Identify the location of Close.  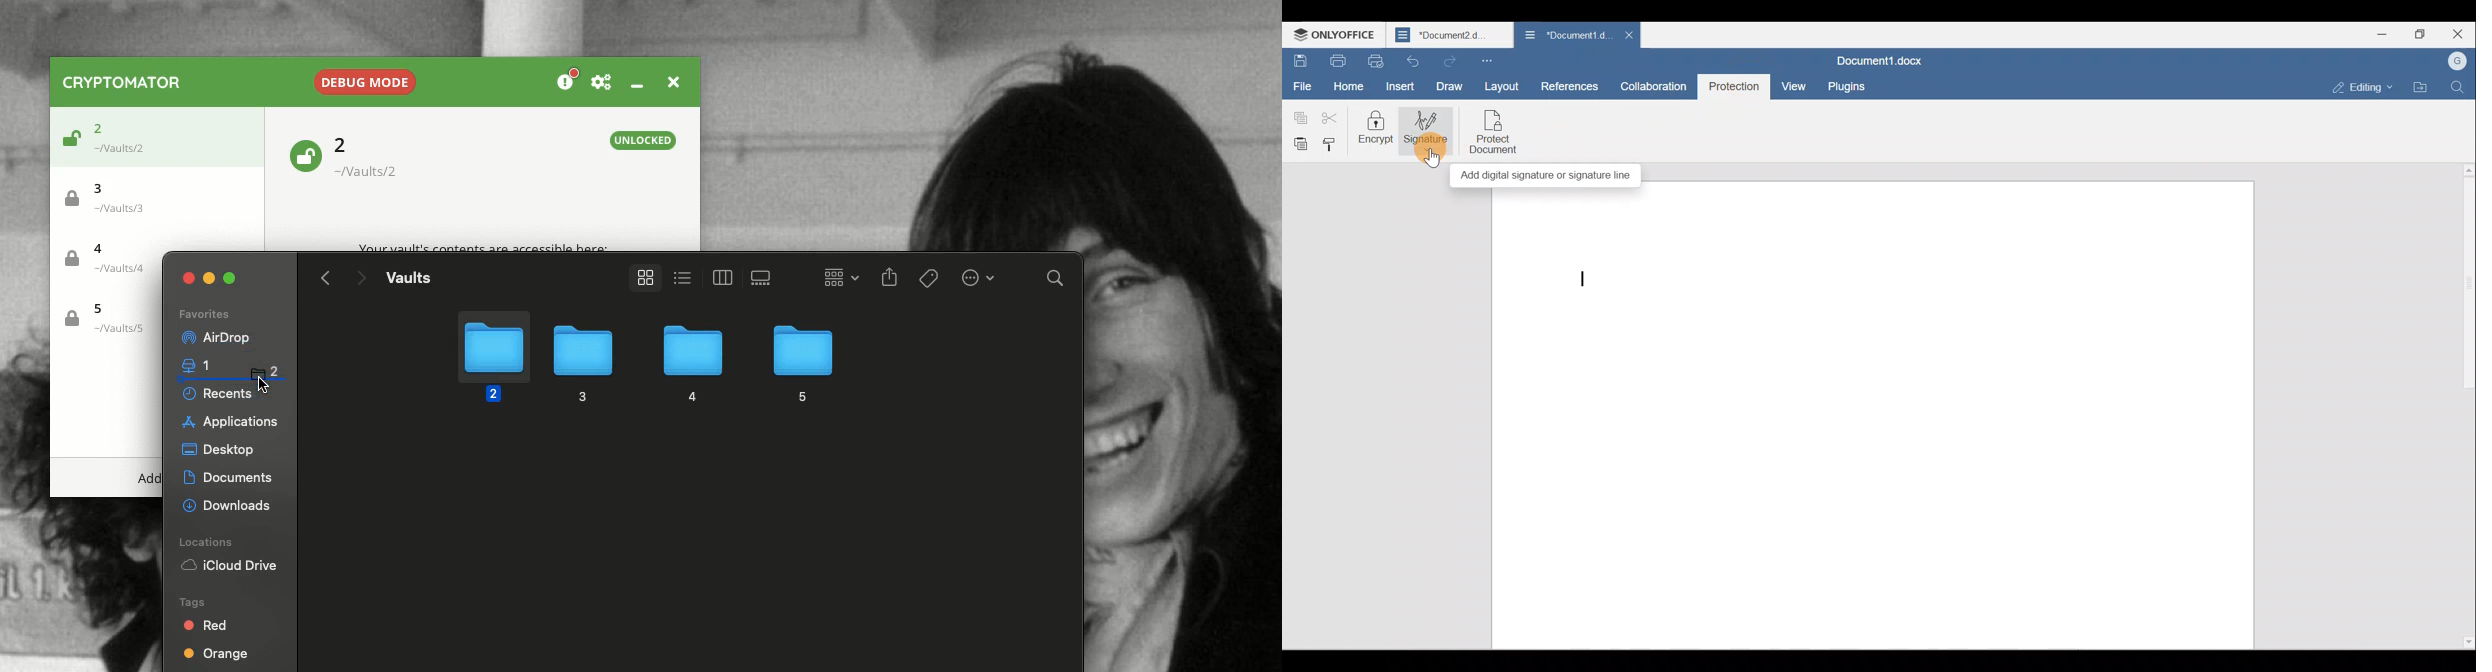
(2458, 35).